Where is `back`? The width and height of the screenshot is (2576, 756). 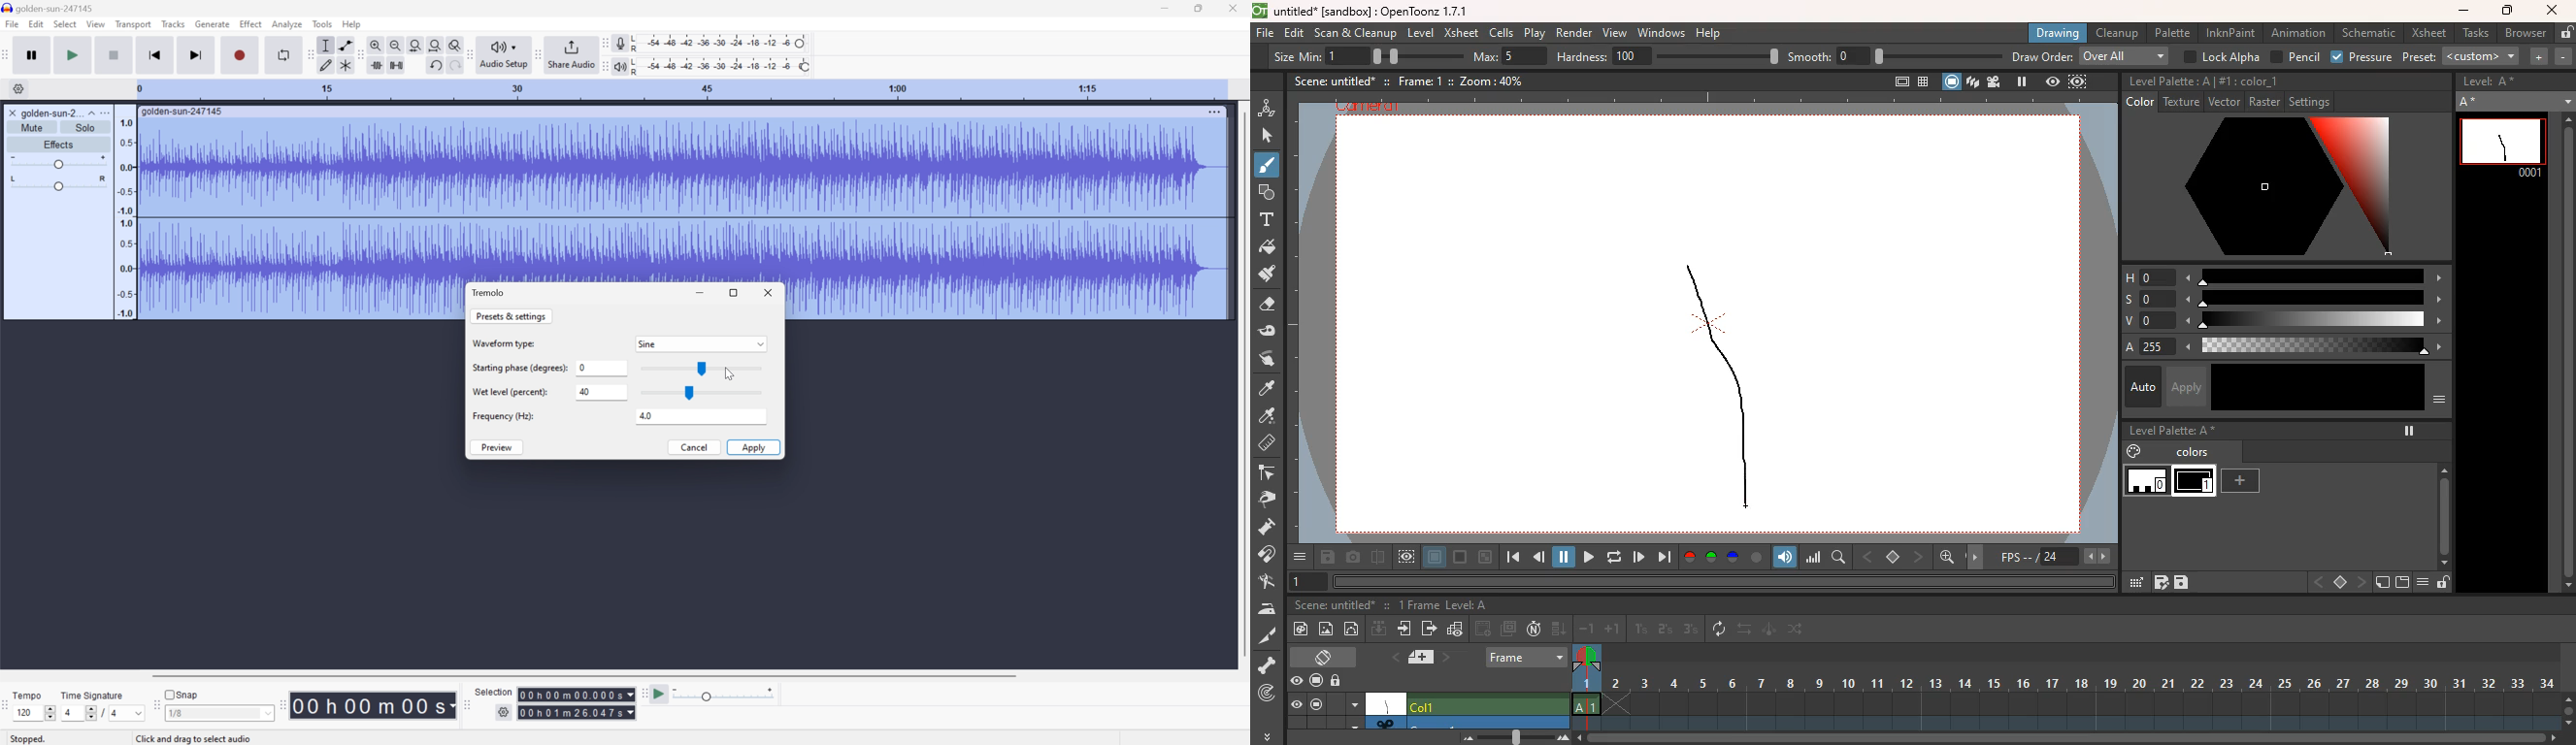
back is located at coordinates (1540, 559).